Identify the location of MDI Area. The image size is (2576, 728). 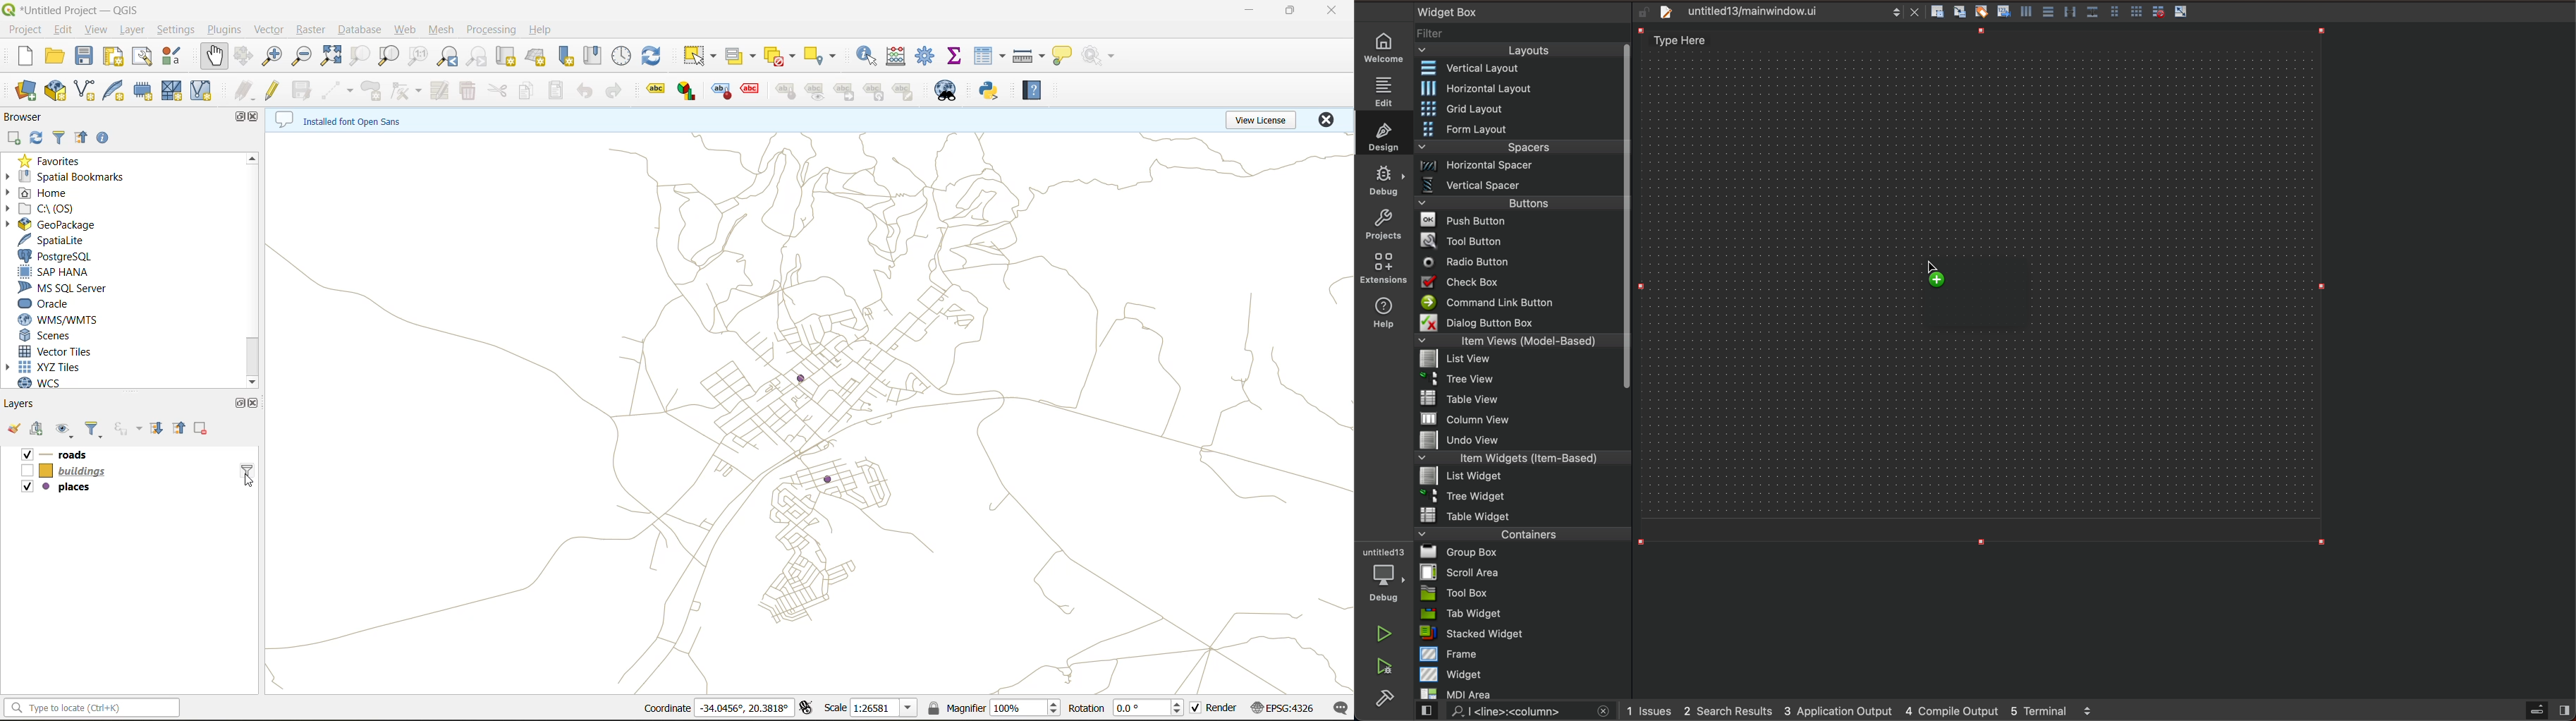
(1516, 694).